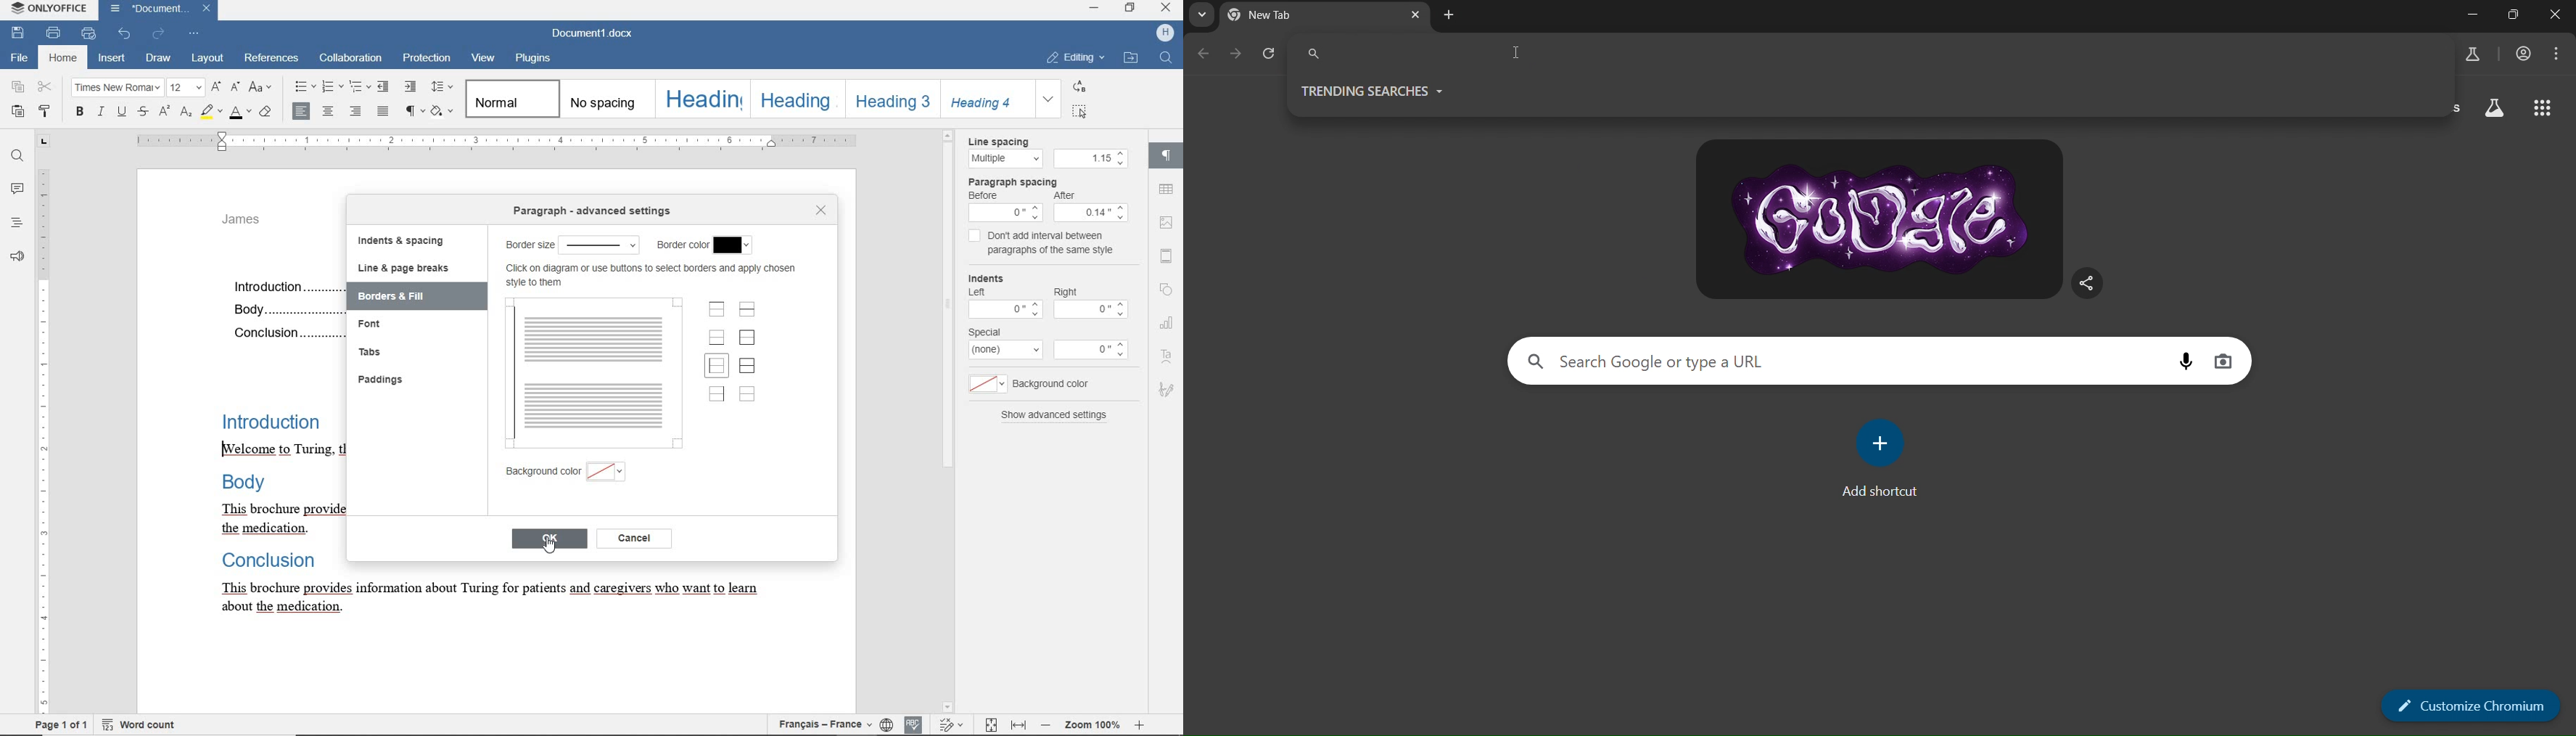 The height and width of the screenshot is (756, 2576). I want to click on replace, so click(1078, 88).